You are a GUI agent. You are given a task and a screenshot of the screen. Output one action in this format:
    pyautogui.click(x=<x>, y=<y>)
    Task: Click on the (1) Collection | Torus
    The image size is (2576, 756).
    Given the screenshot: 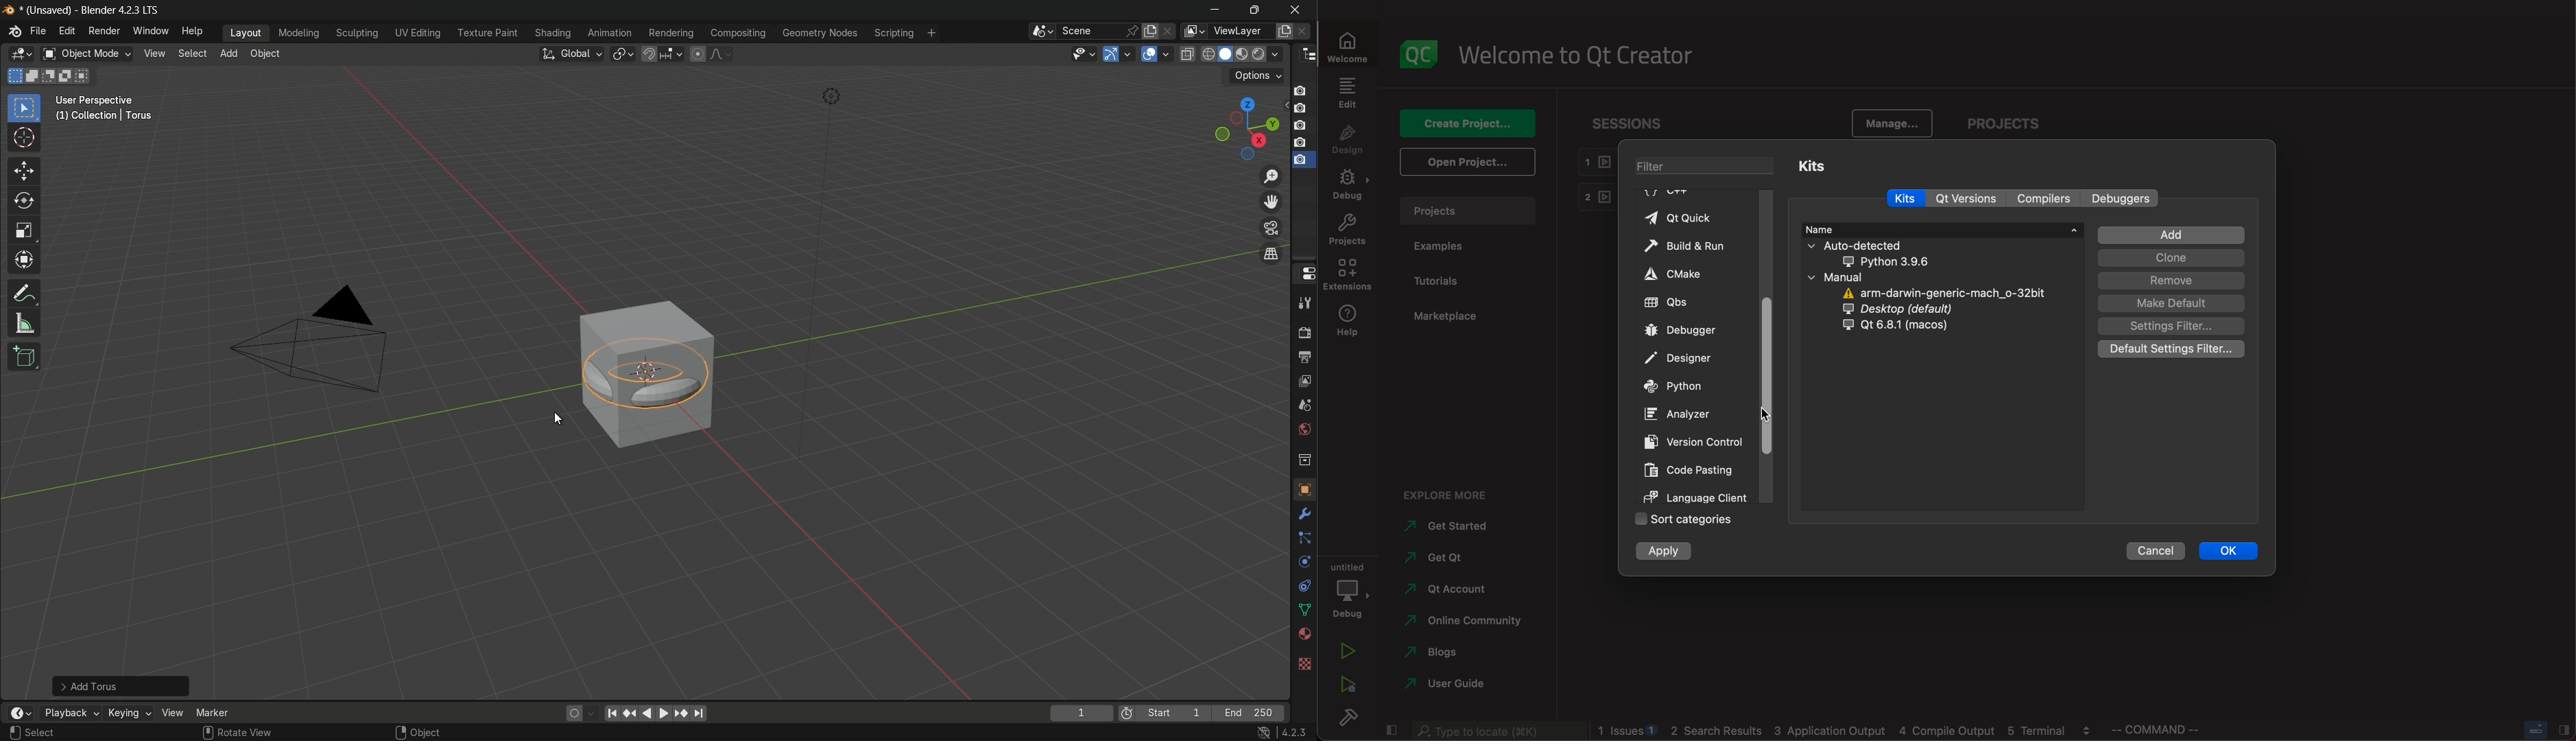 What is the action you would take?
    pyautogui.click(x=102, y=117)
    